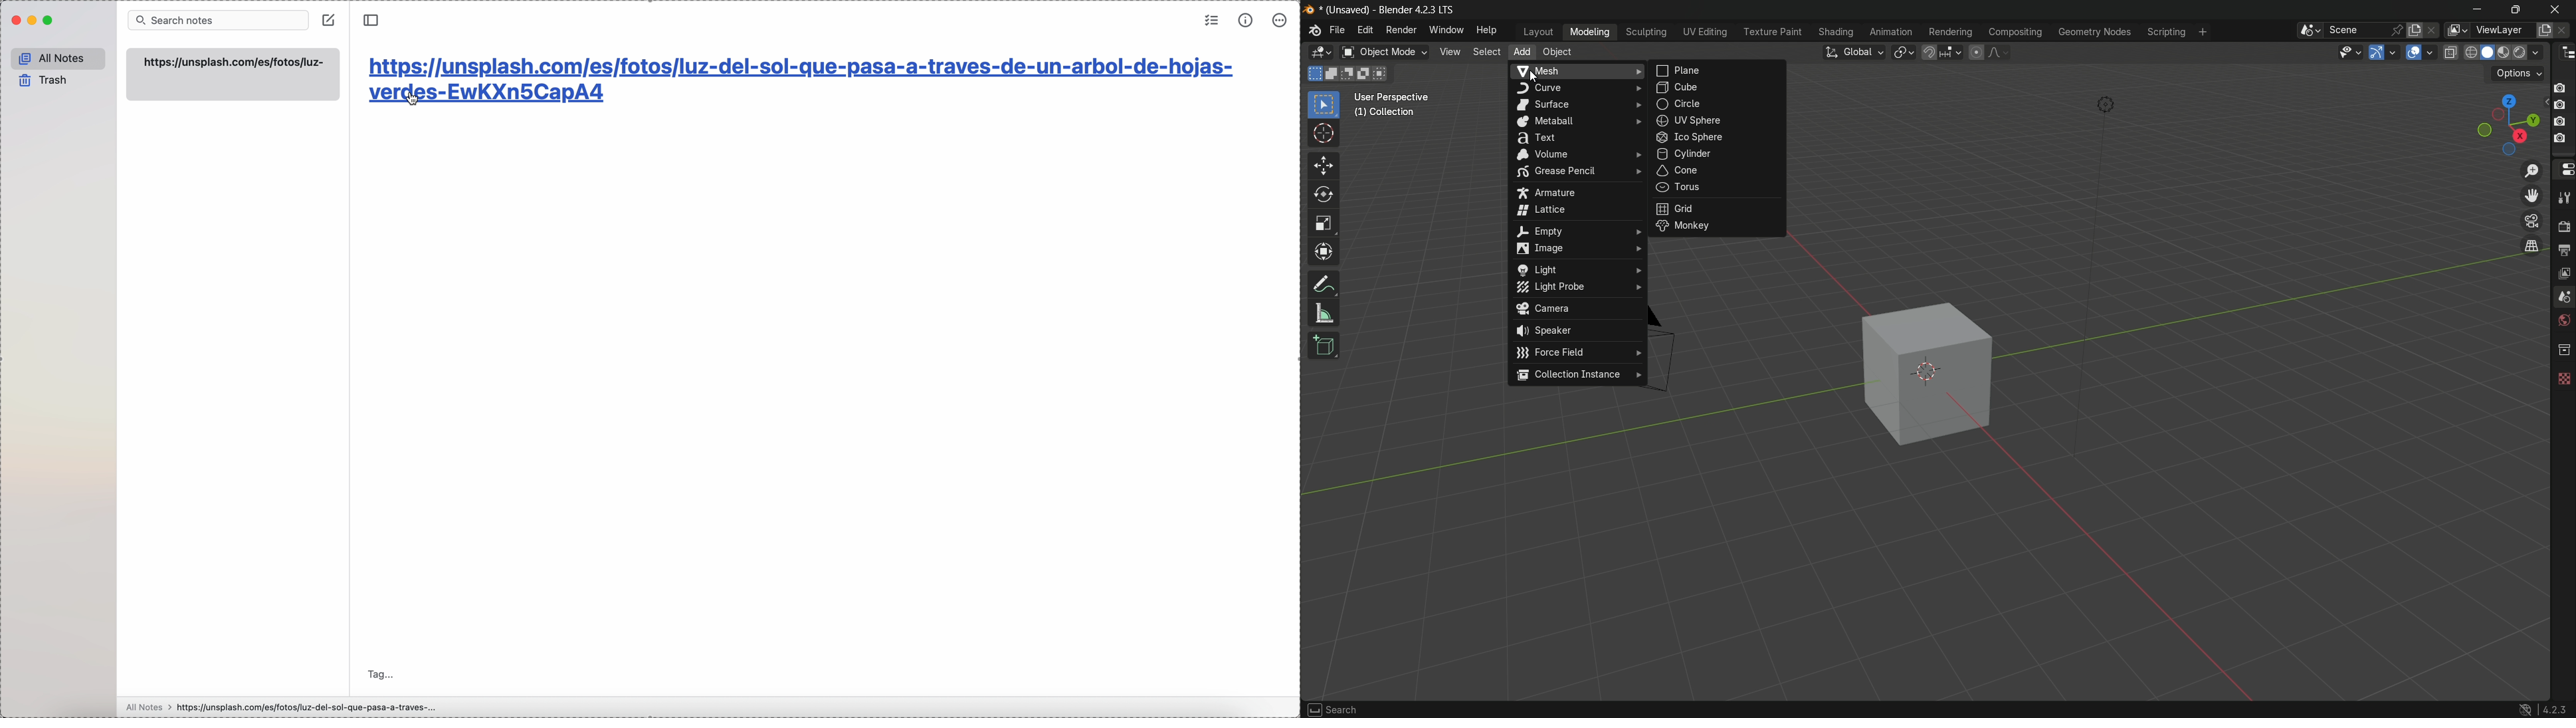  Describe the element at coordinates (415, 99) in the screenshot. I see `cursor` at that location.